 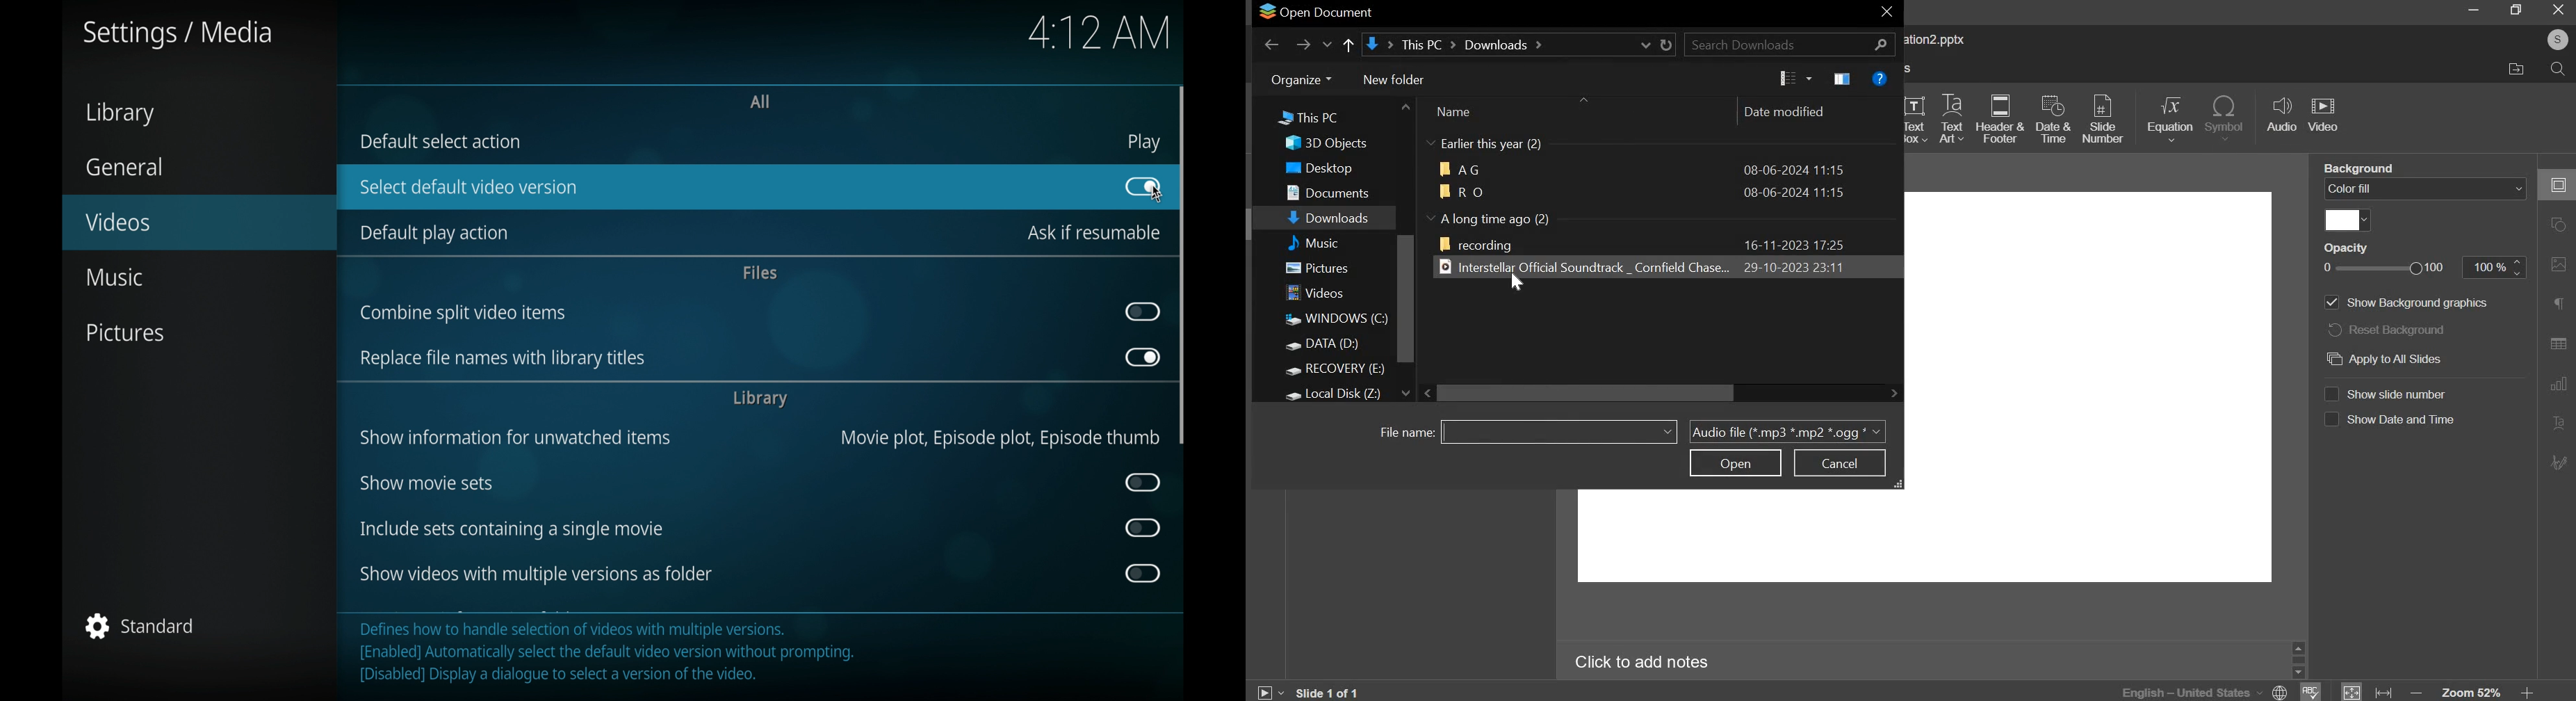 What do you see at coordinates (1880, 79) in the screenshot?
I see `get help` at bounding box center [1880, 79].